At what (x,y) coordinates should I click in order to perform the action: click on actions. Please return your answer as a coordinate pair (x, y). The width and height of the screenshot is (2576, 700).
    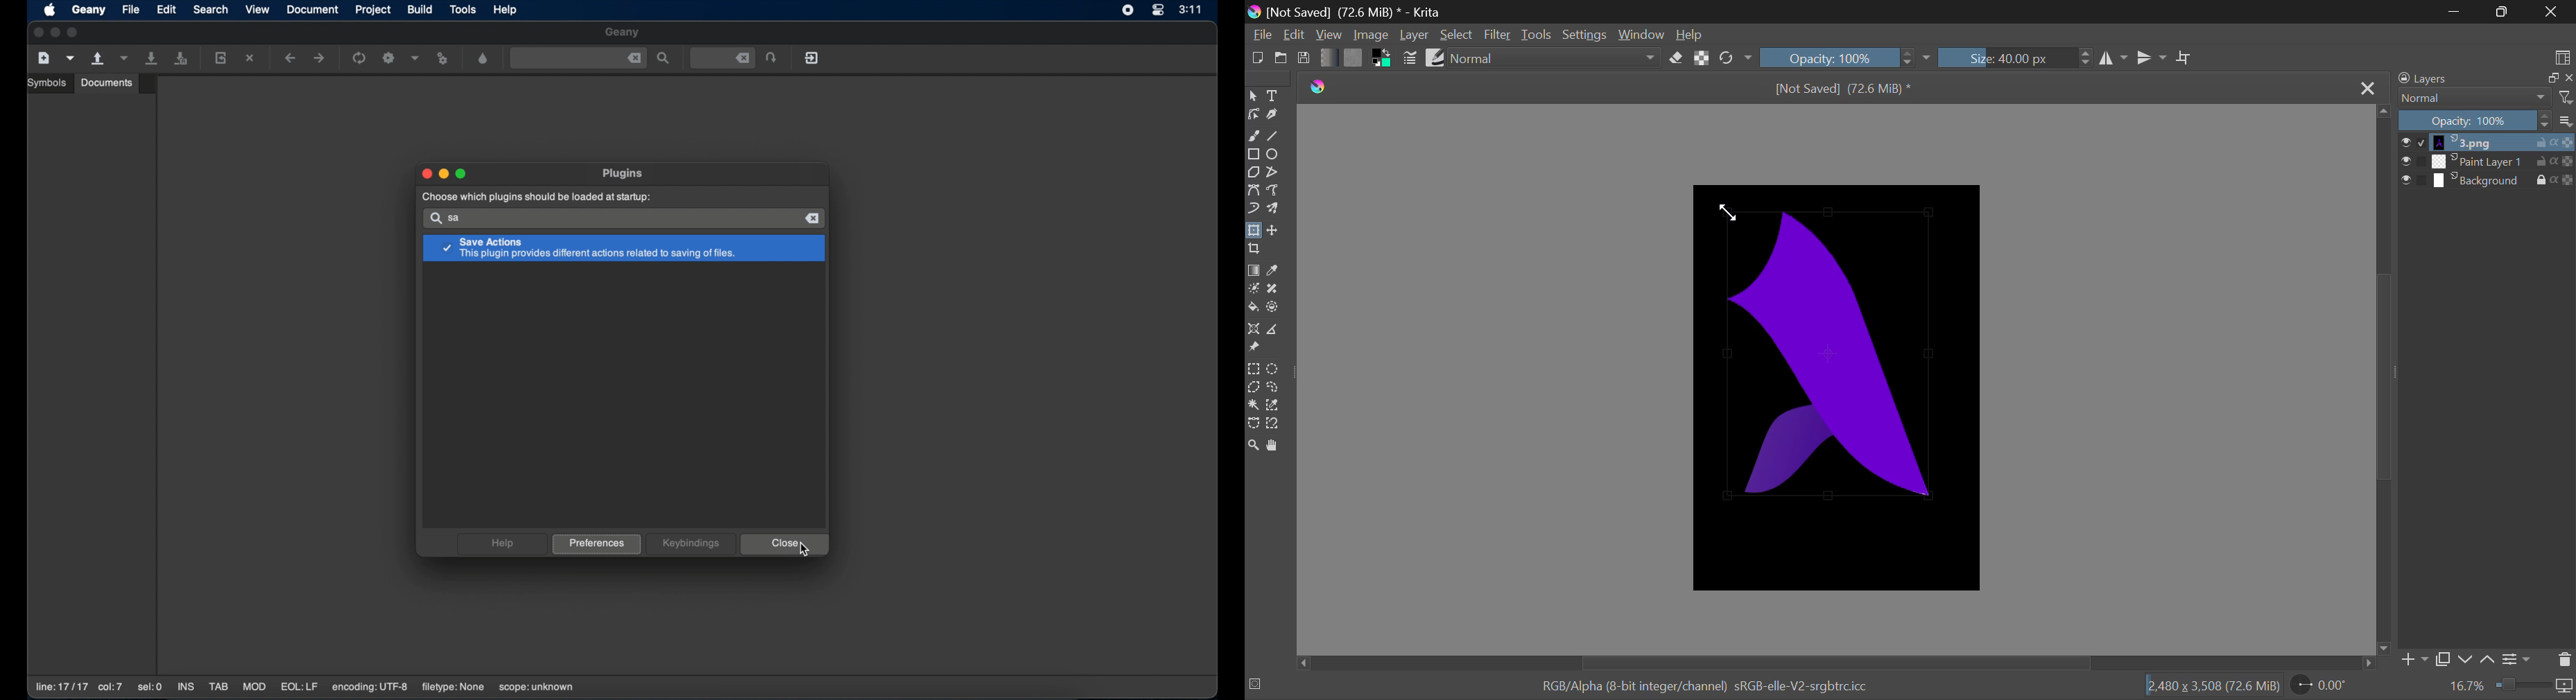
    Looking at the image, I should click on (2556, 161).